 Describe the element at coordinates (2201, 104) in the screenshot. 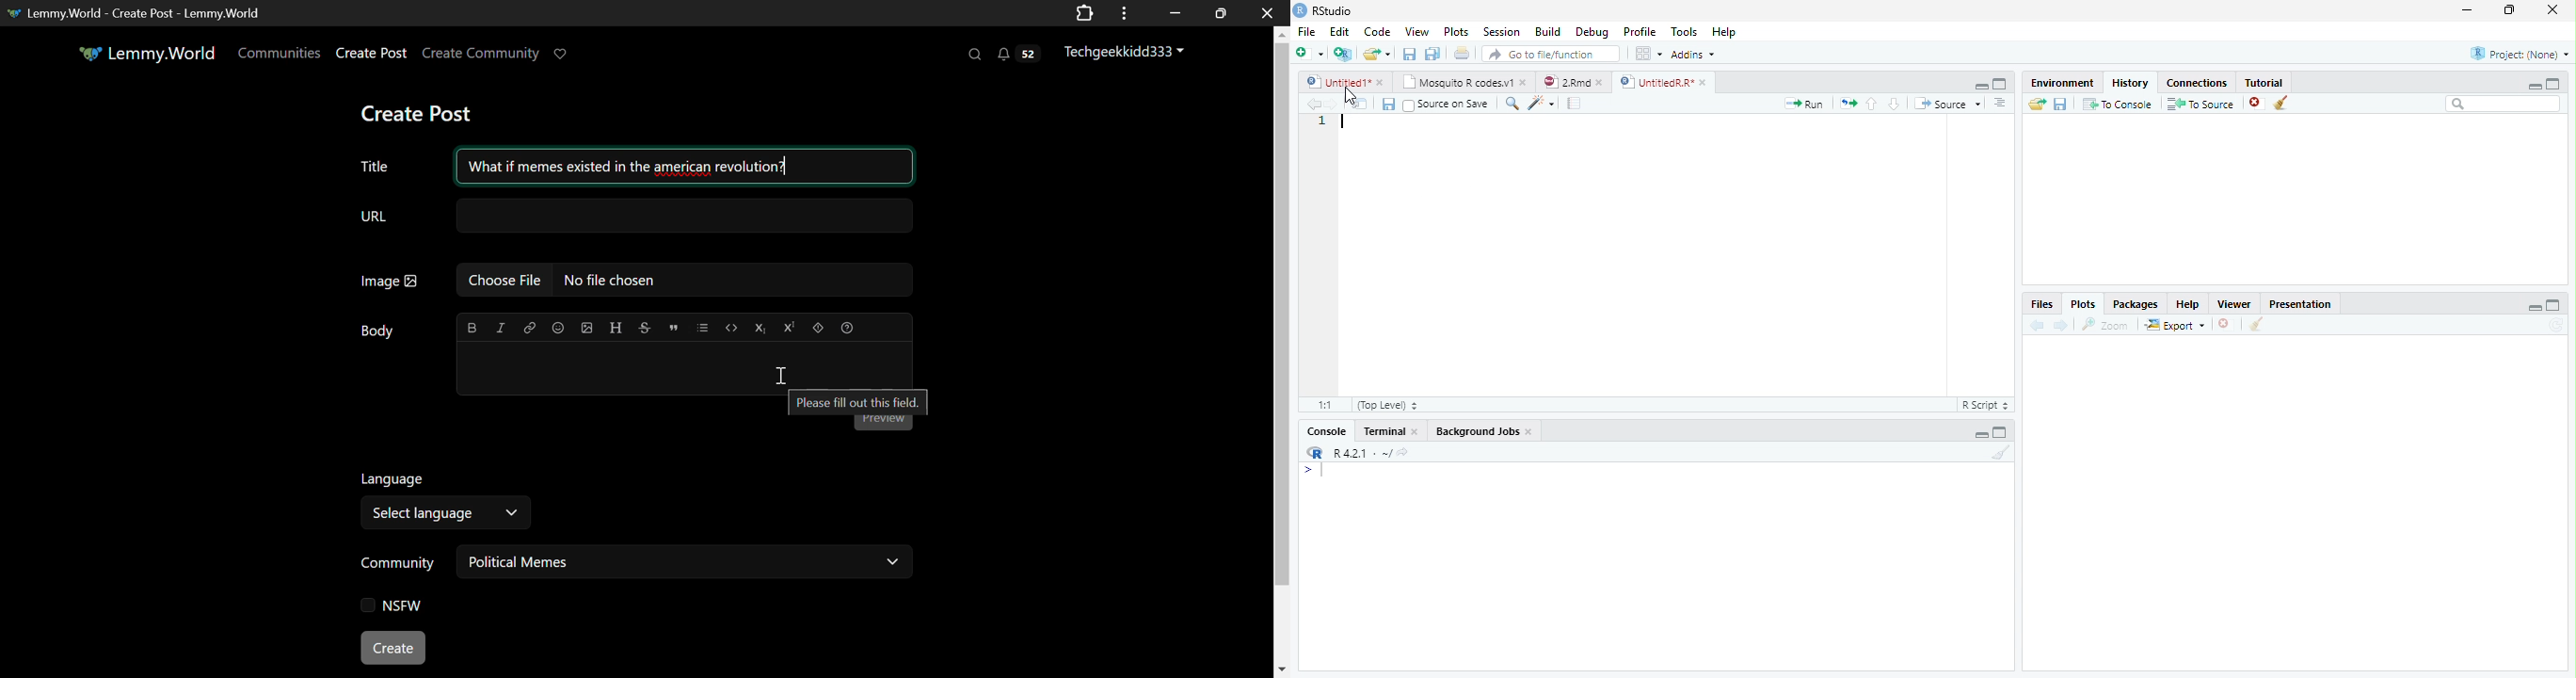

I see `To Source` at that location.